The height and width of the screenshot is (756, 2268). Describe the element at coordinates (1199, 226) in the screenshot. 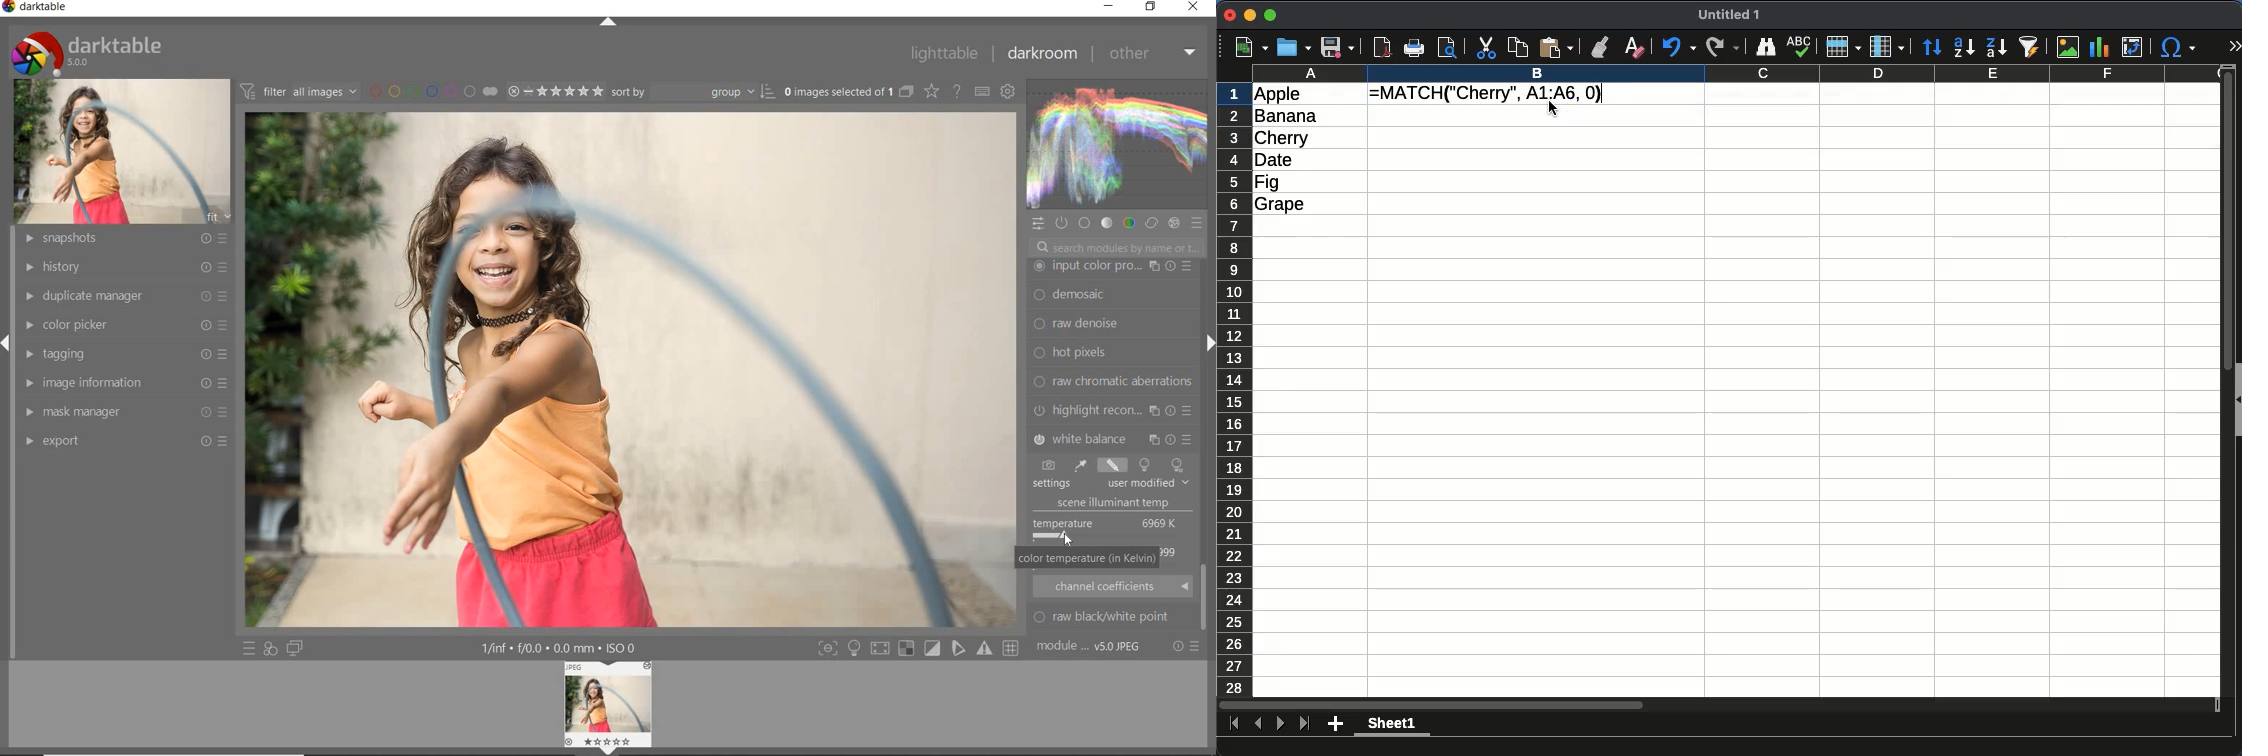

I see `preset` at that location.